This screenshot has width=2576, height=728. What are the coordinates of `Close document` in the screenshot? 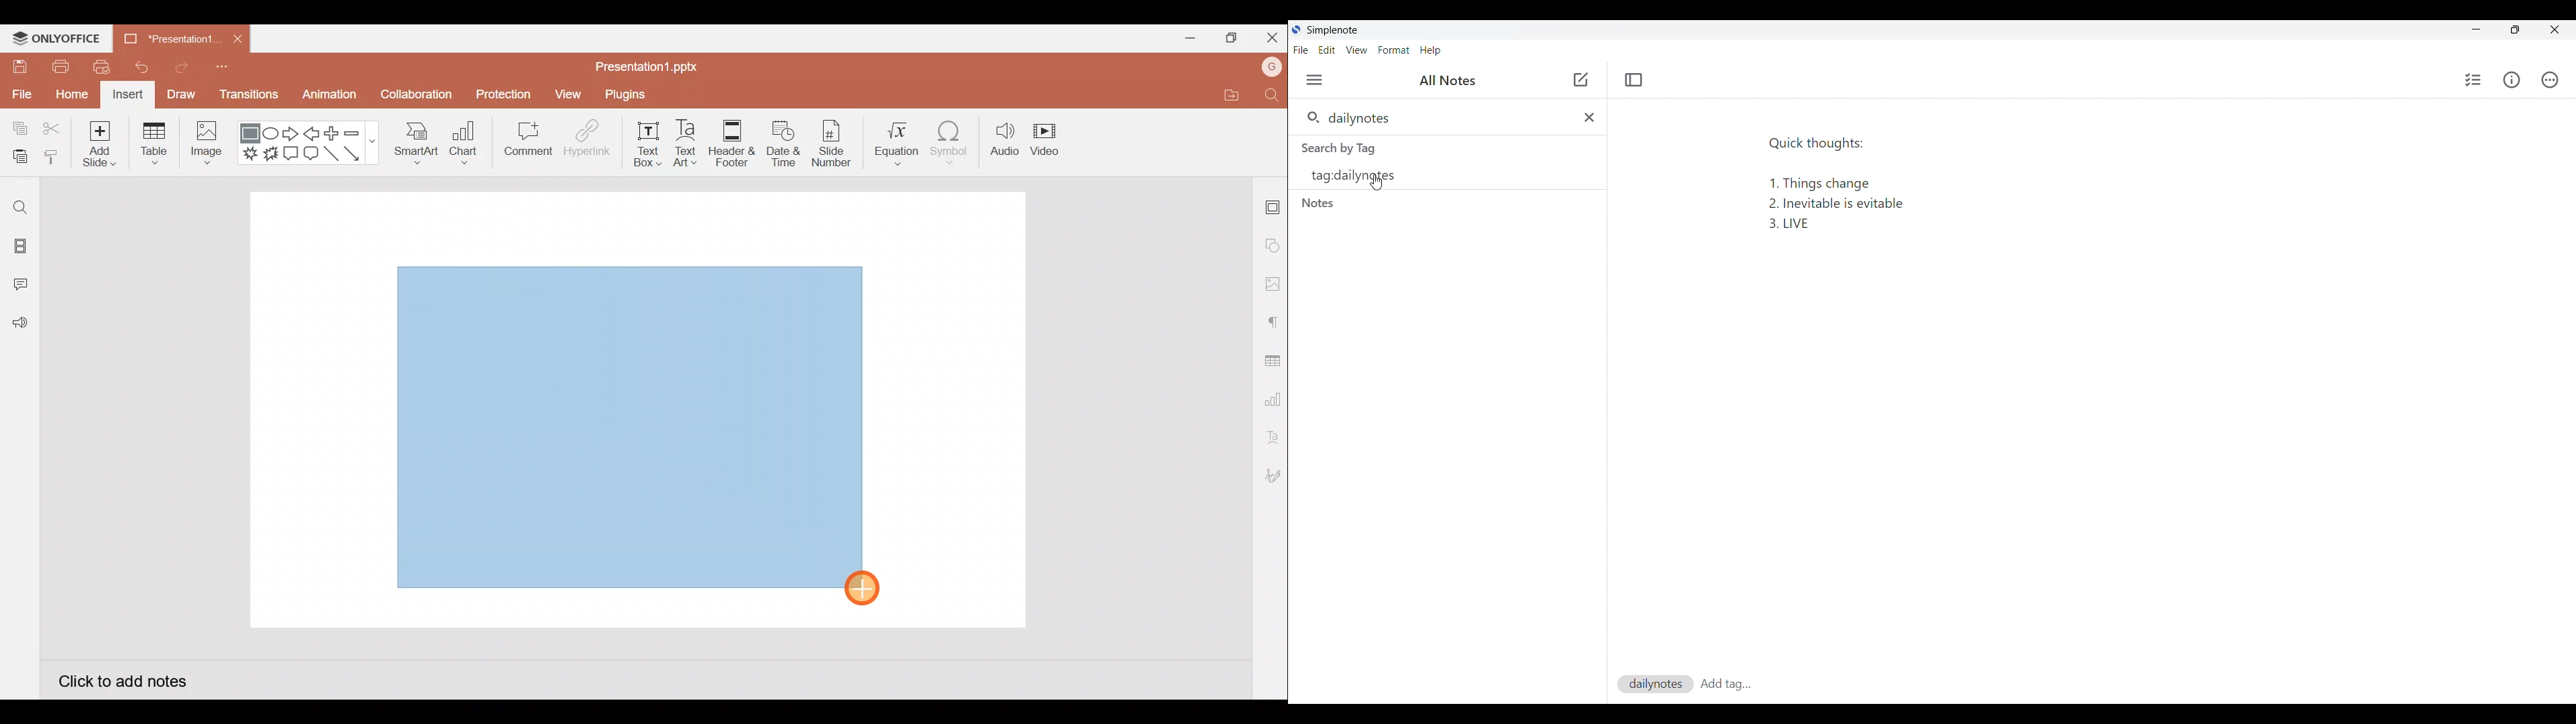 It's located at (234, 36).